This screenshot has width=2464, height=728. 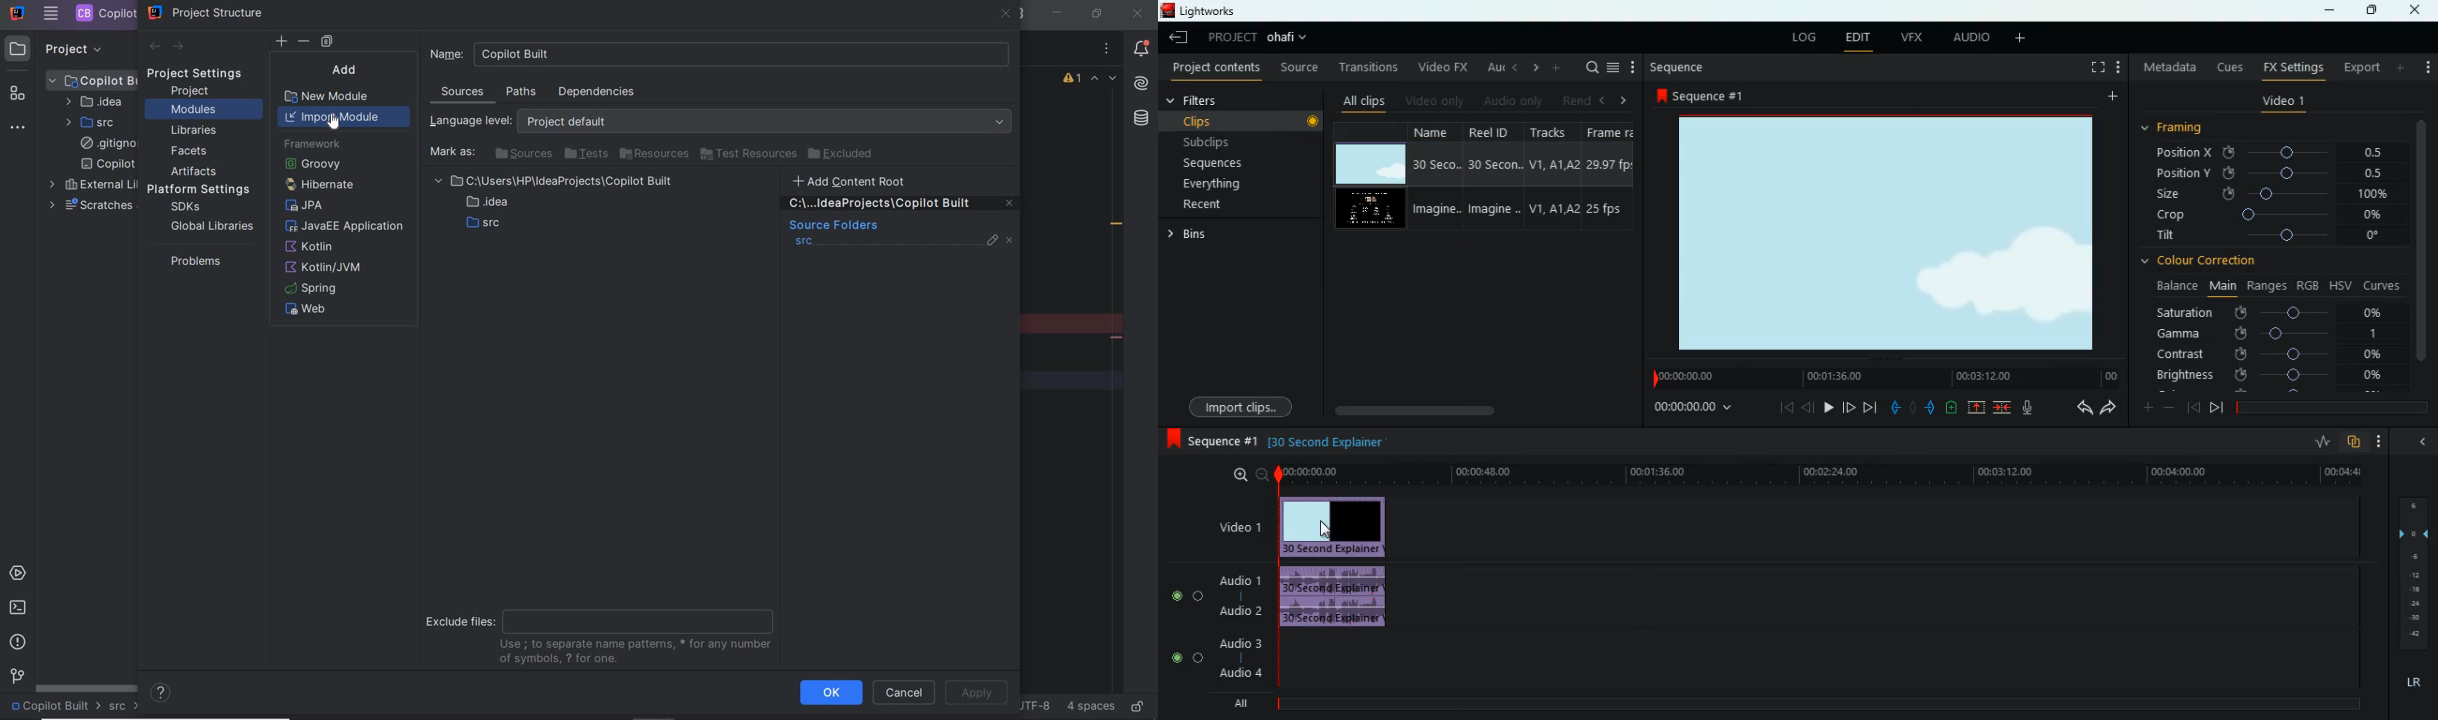 I want to click on forward, so click(x=1849, y=407).